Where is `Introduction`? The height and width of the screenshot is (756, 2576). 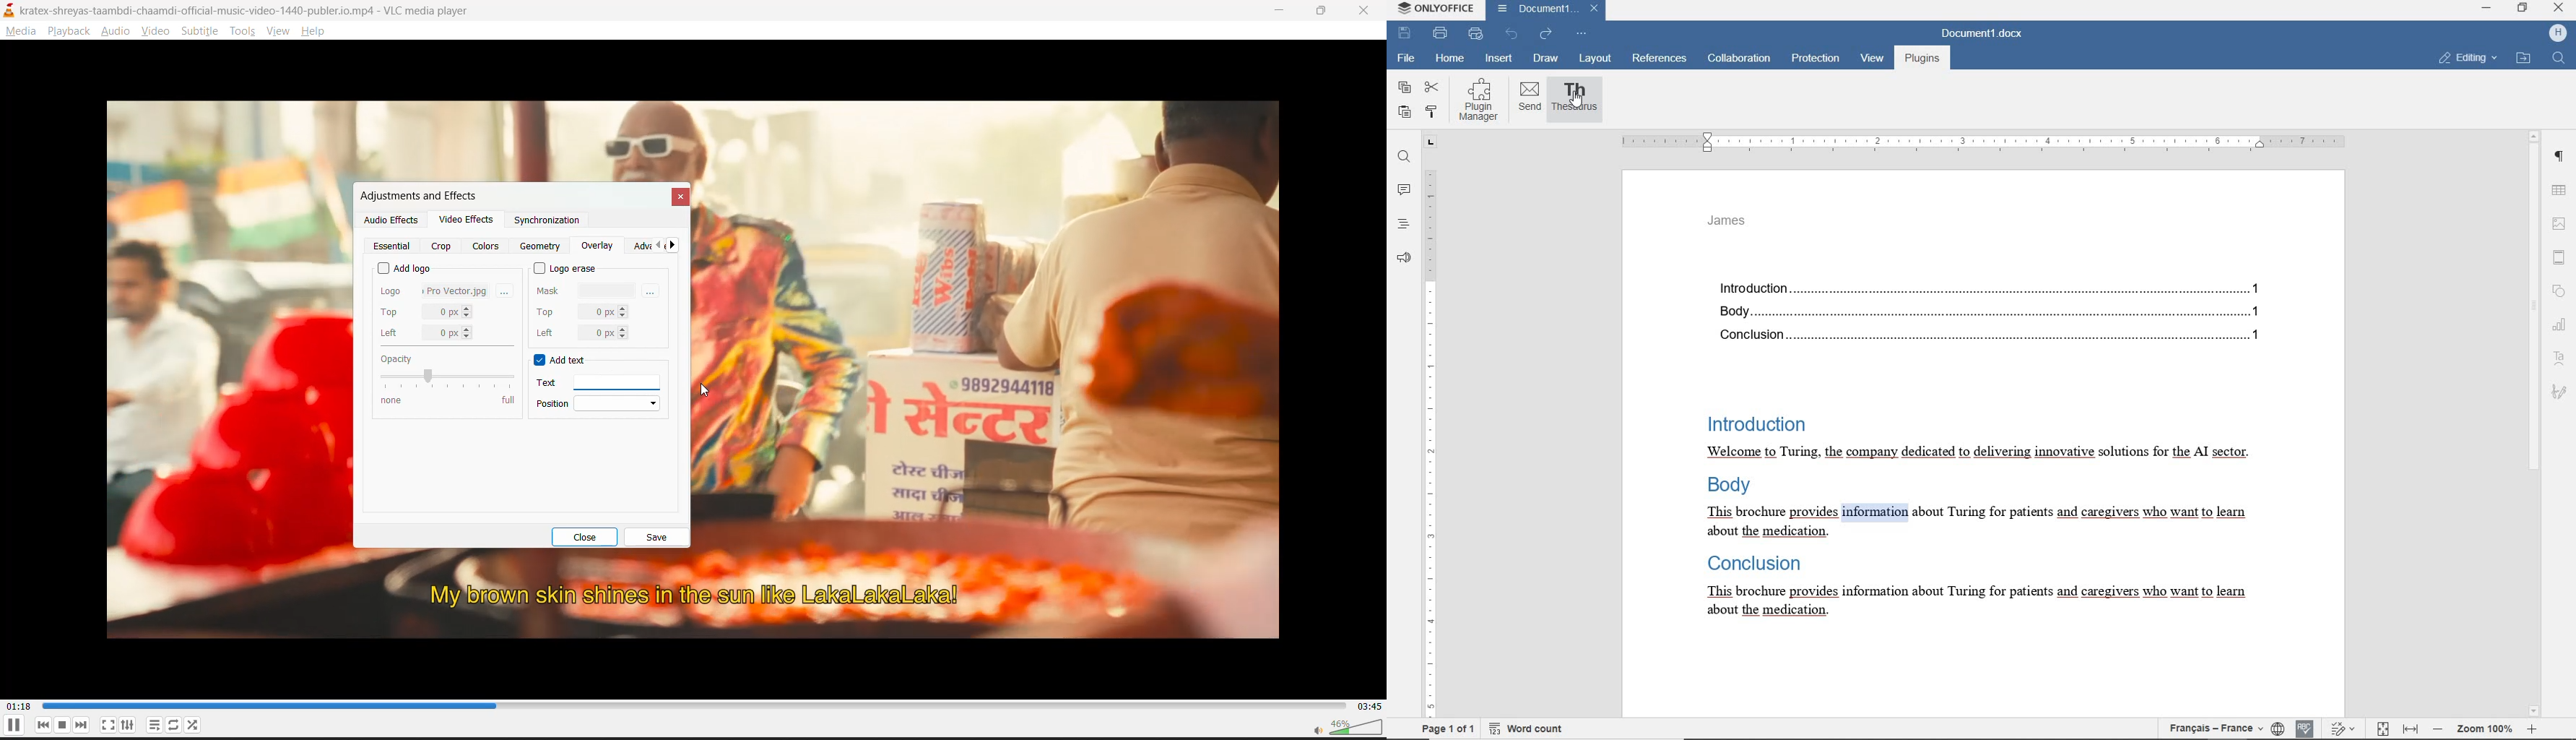
Introduction is located at coordinates (1754, 422).